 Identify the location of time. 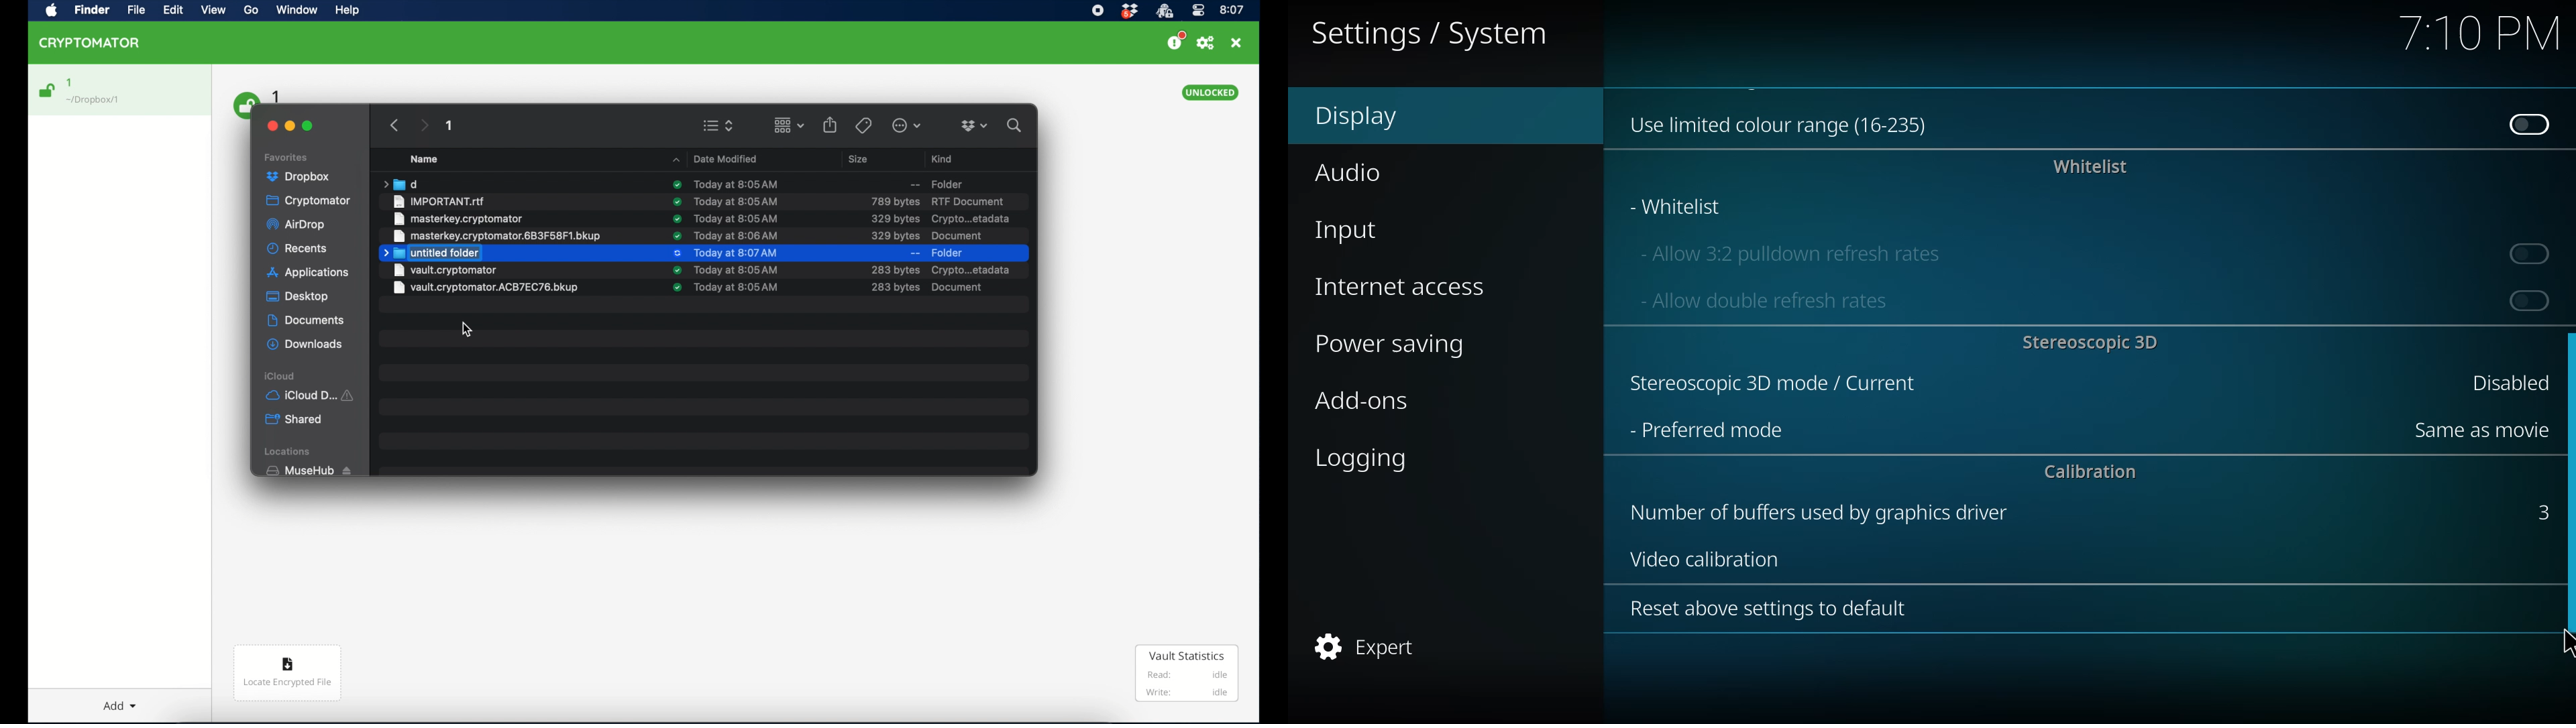
(2477, 34).